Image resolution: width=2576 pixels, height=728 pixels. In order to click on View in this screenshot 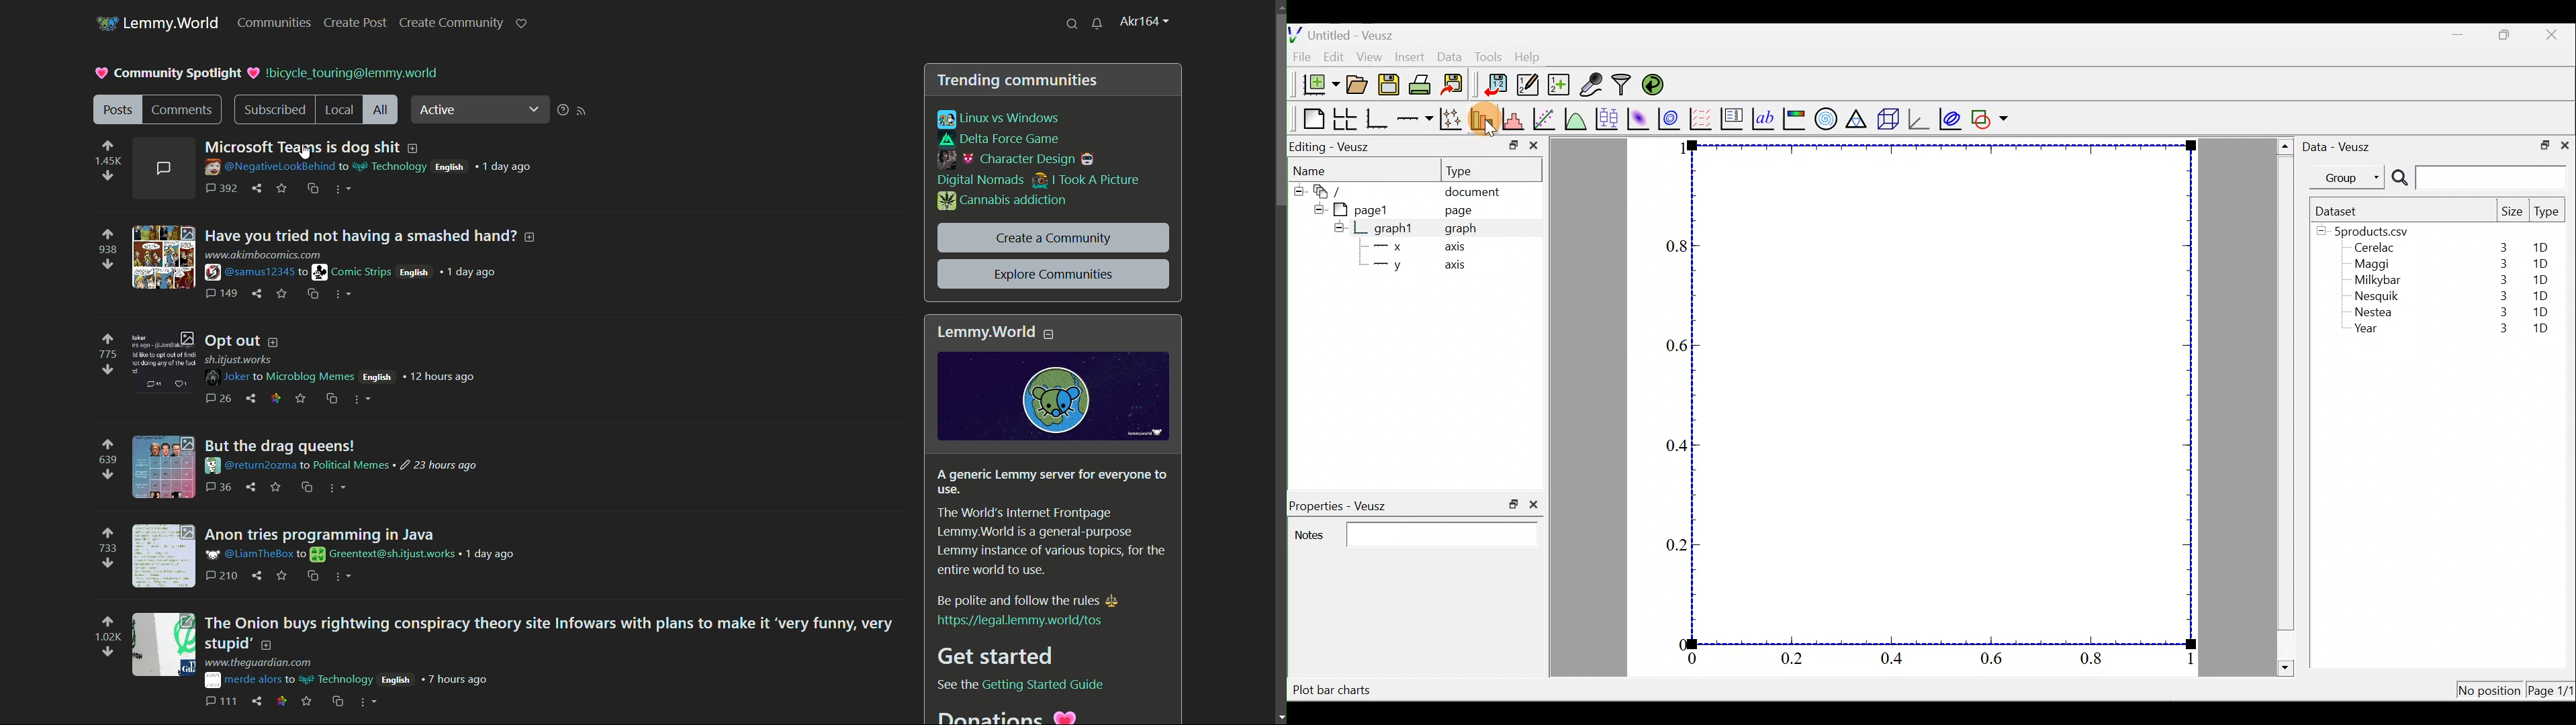, I will do `click(1372, 54)`.